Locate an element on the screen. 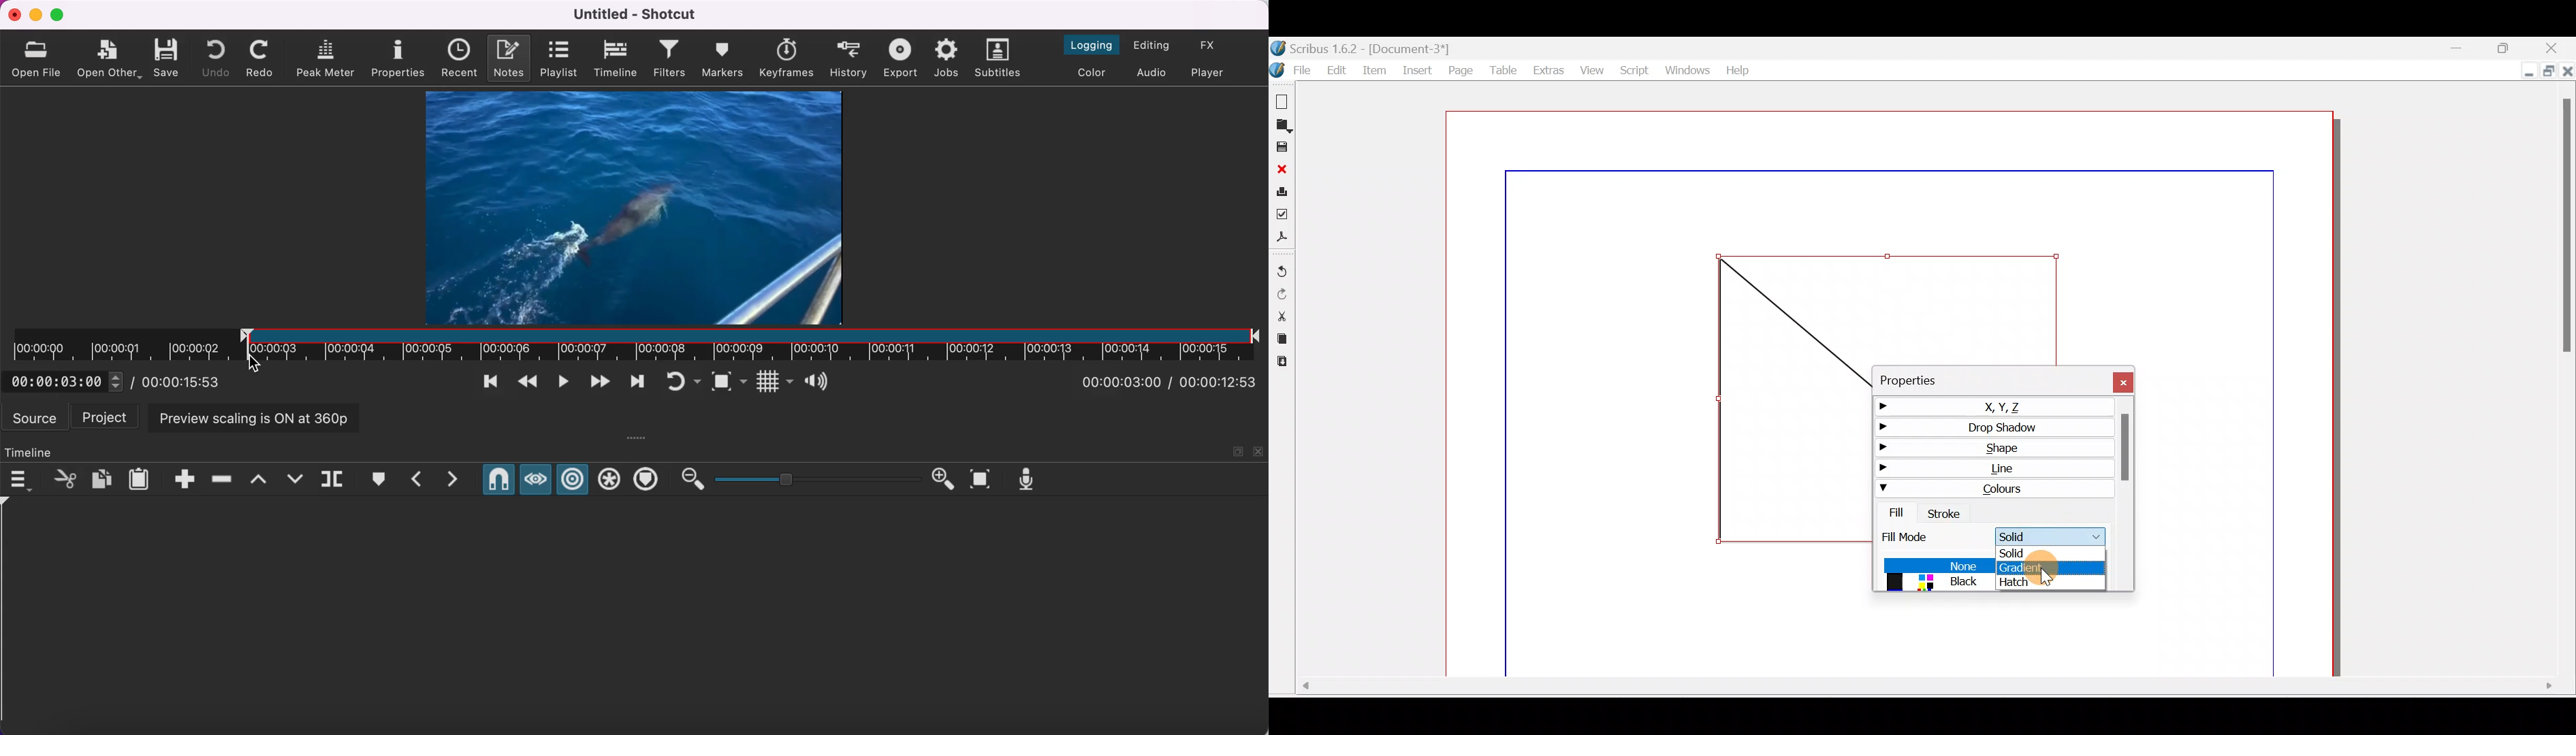 The width and height of the screenshot is (2576, 756). Minimise is located at coordinates (2522, 73).